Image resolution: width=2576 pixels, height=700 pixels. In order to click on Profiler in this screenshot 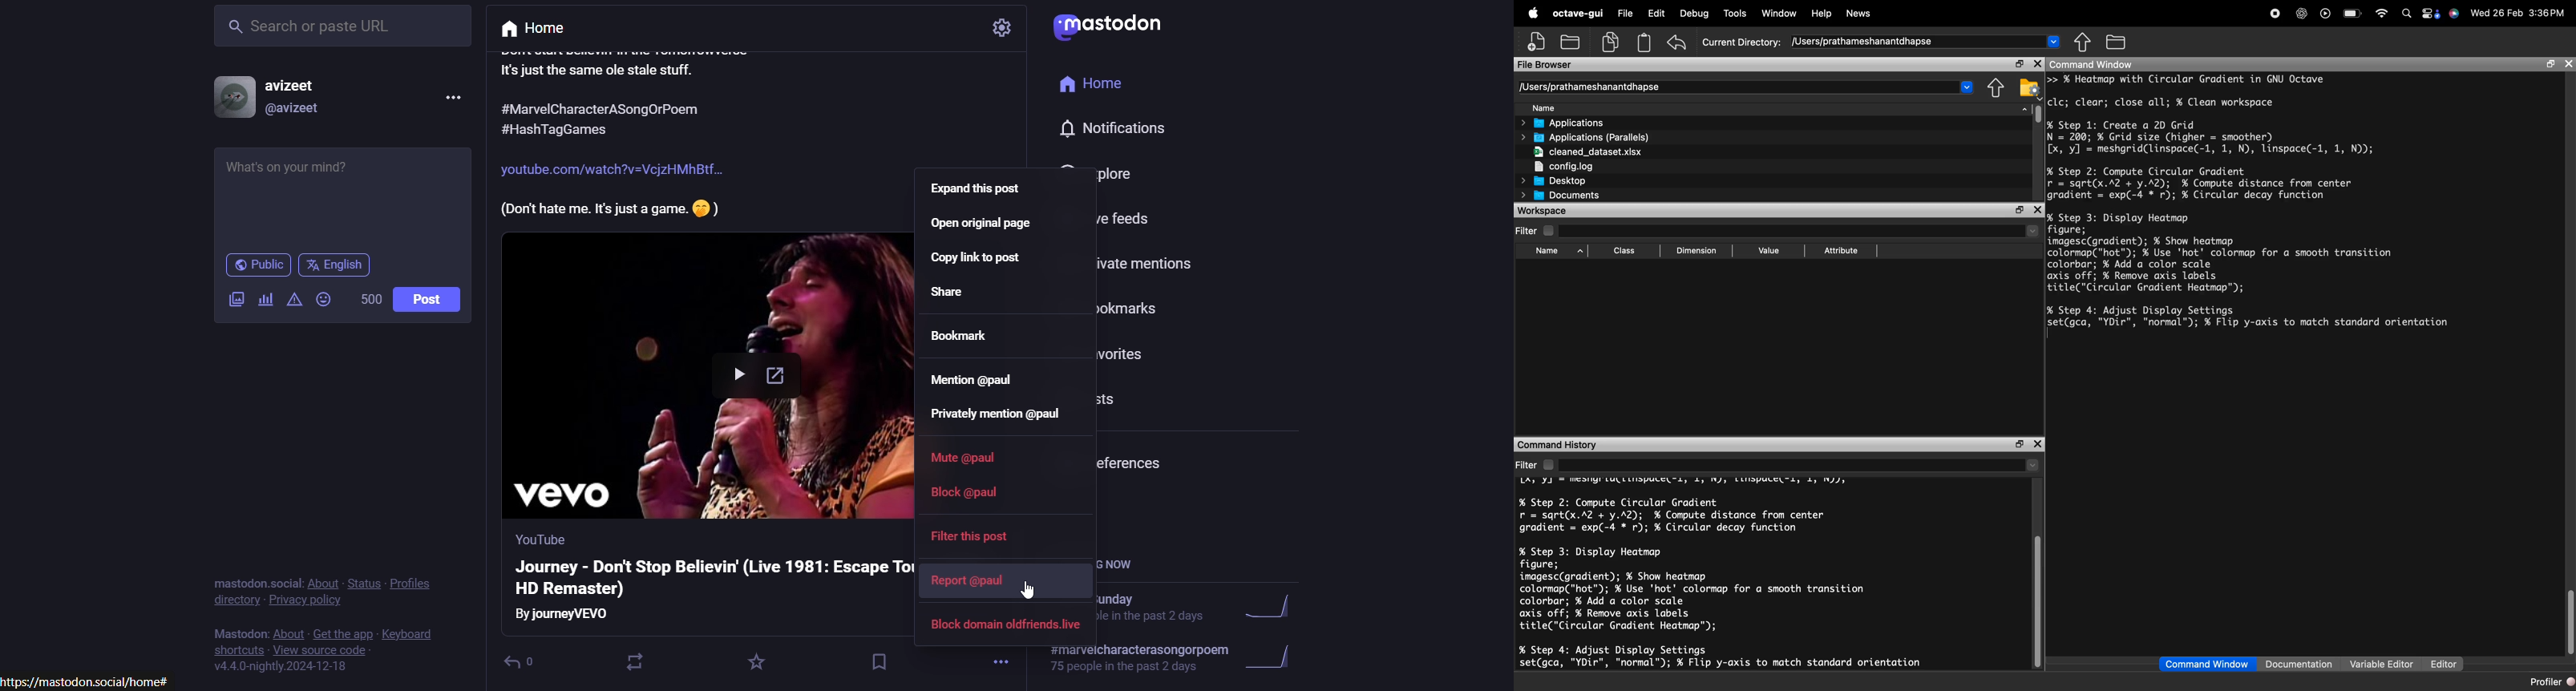, I will do `click(2551, 682)`.